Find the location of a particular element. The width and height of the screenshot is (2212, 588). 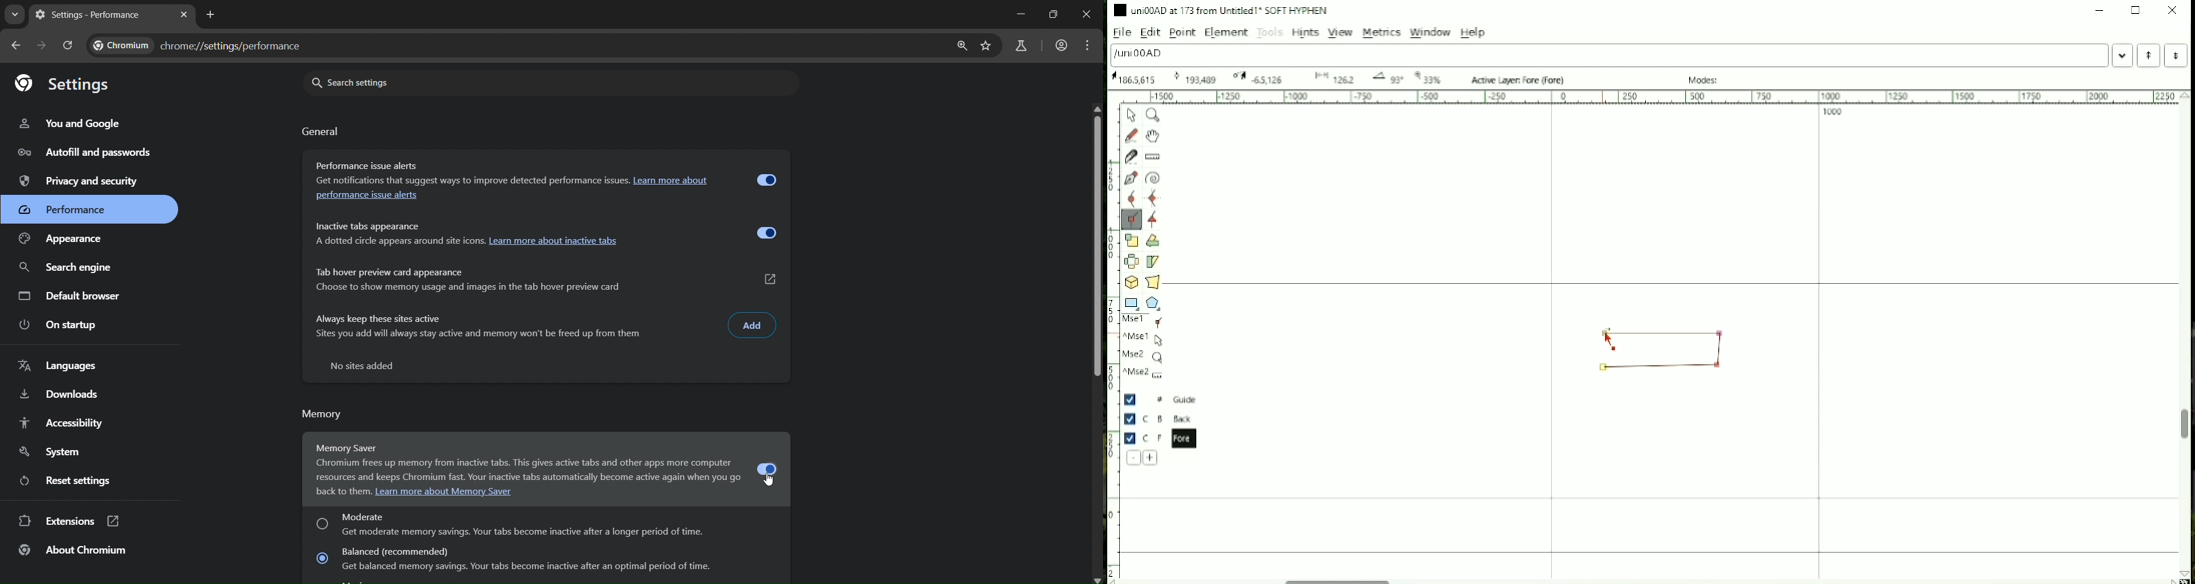

Fore is located at coordinates (1166, 438).